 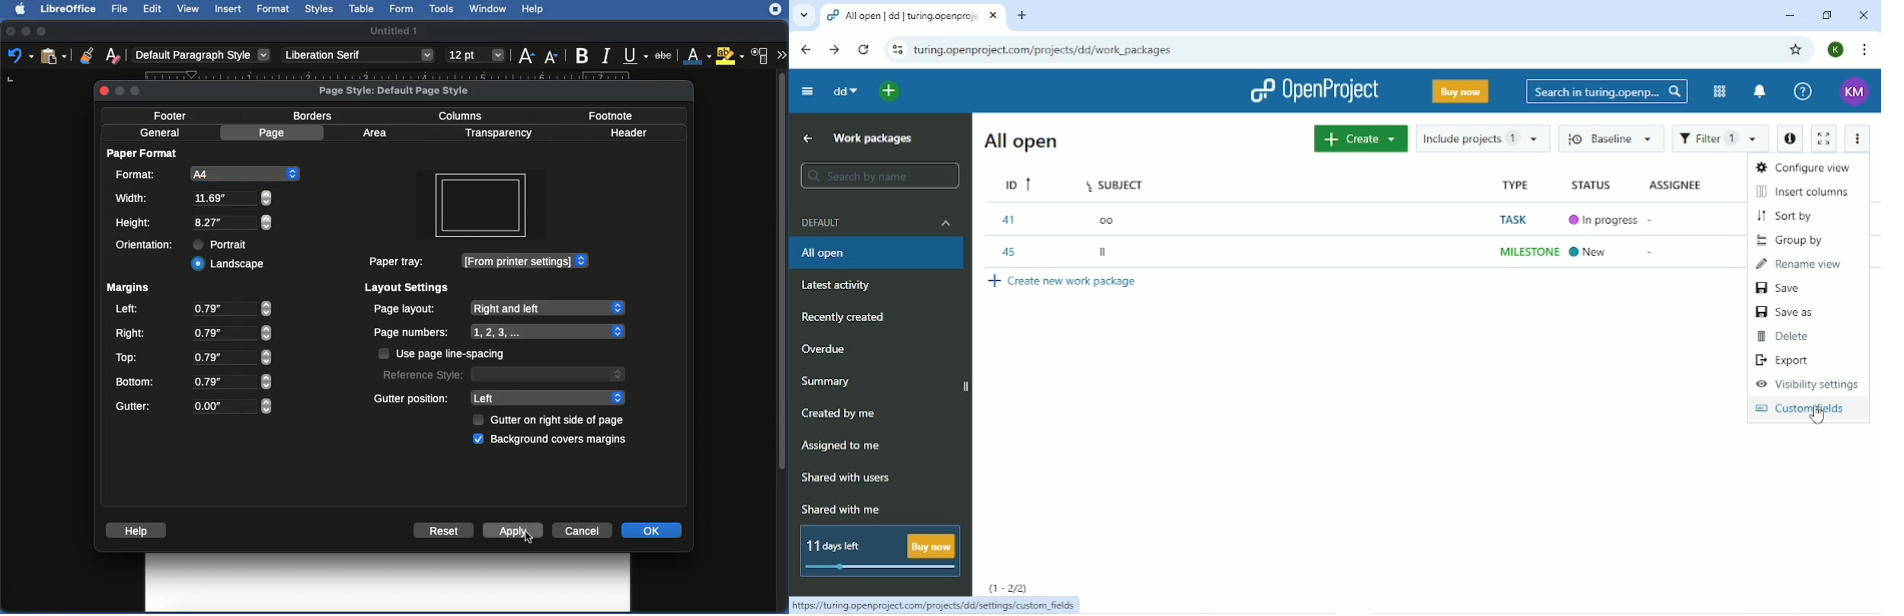 What do you see at coordinates (161, 132) in the screenshot?
I see `General` at bounding box center [161, 132].